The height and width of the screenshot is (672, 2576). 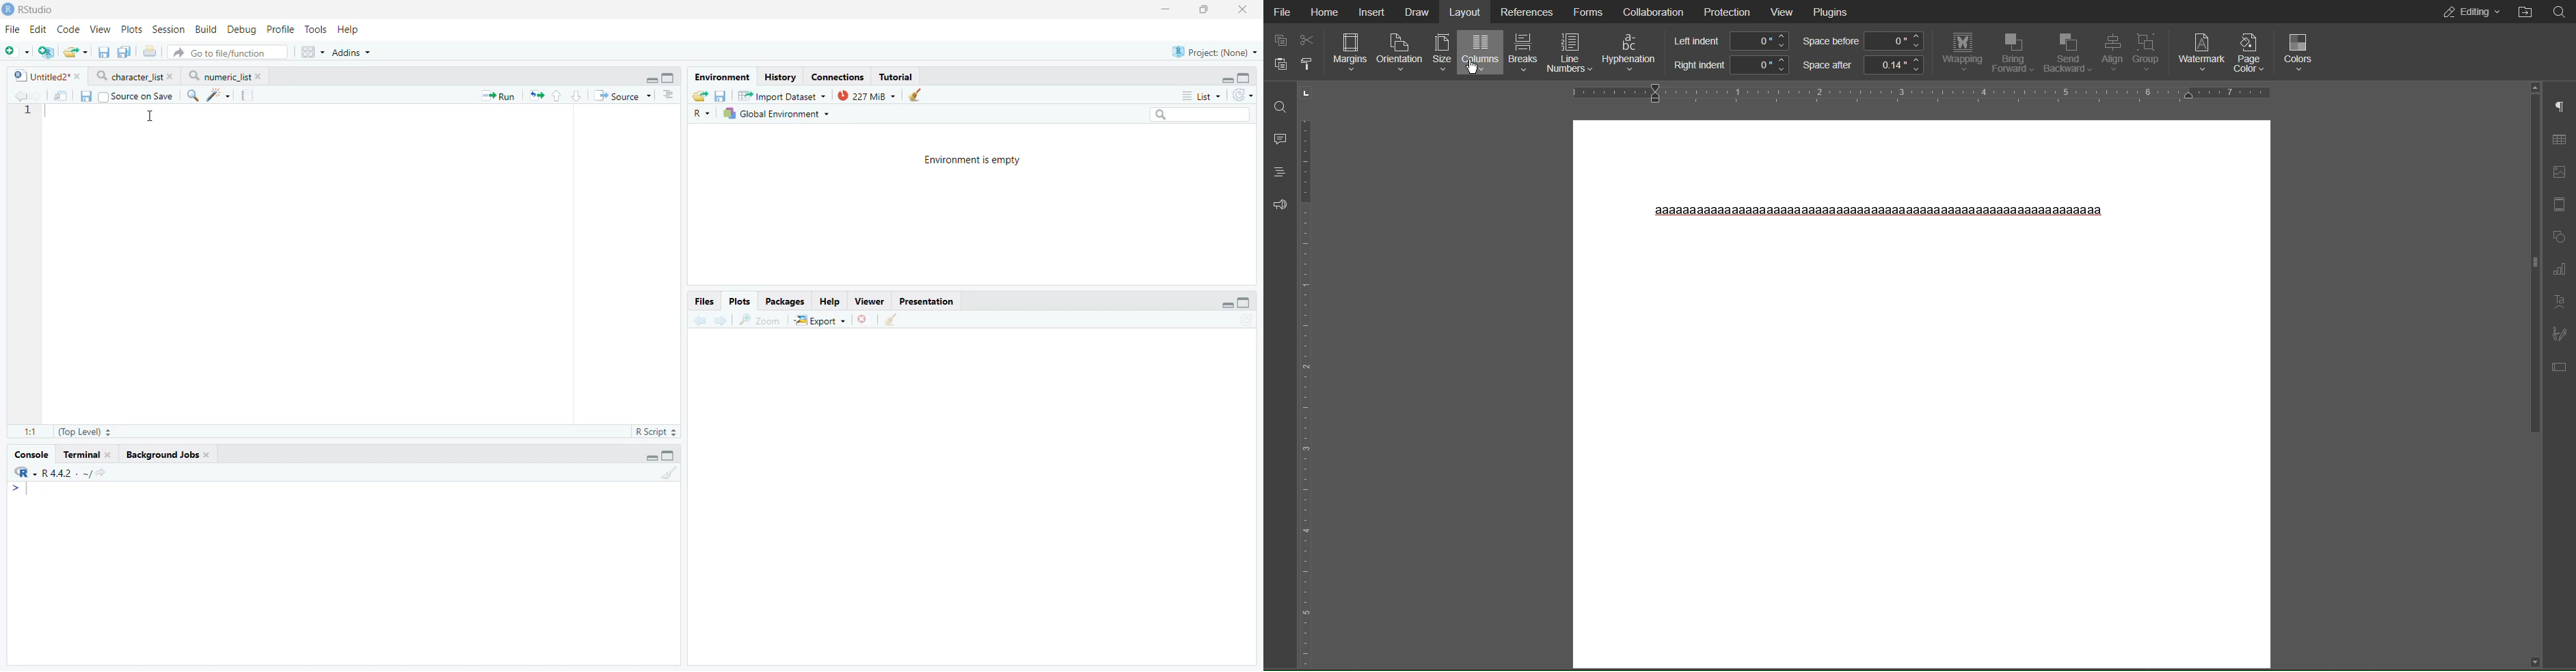 I want to click on Full Height, so click(x=669, y=455).